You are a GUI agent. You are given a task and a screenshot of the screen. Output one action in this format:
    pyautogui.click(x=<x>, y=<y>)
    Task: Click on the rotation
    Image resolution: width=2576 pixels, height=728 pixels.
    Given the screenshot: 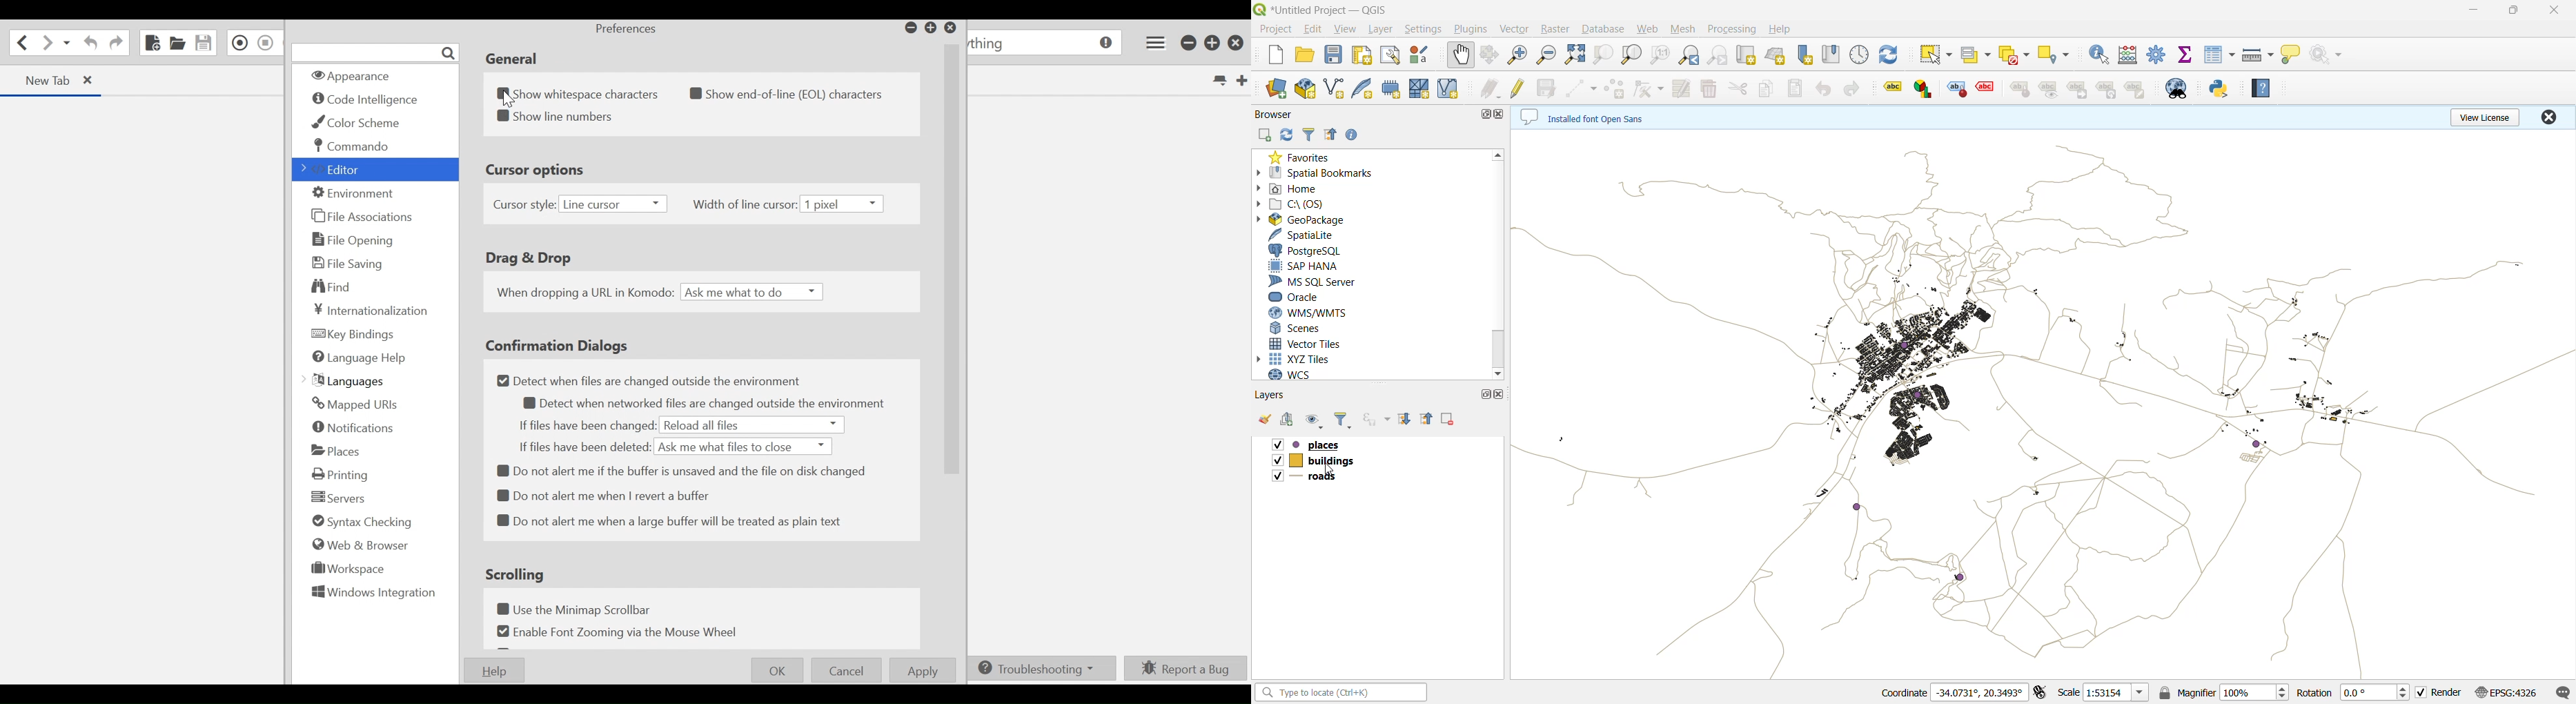 What is the action you would take?
    pyautogui.click(x=2351, y=693)
    